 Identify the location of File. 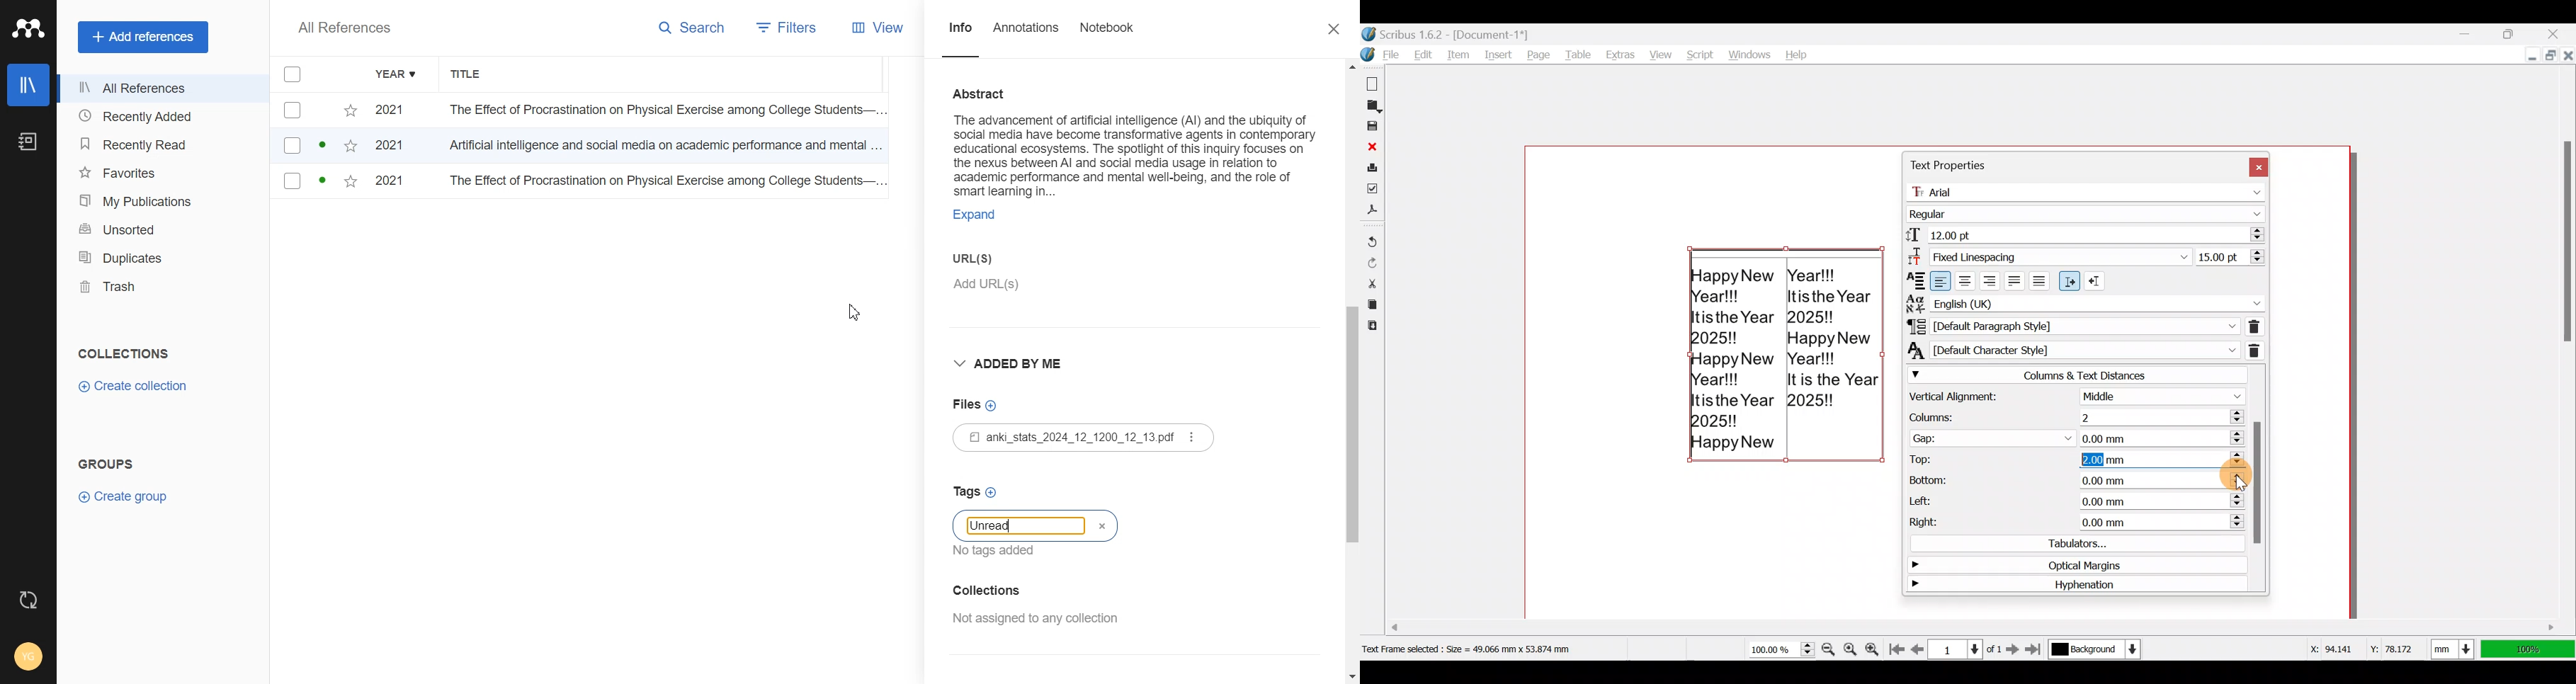
(1082, 438).